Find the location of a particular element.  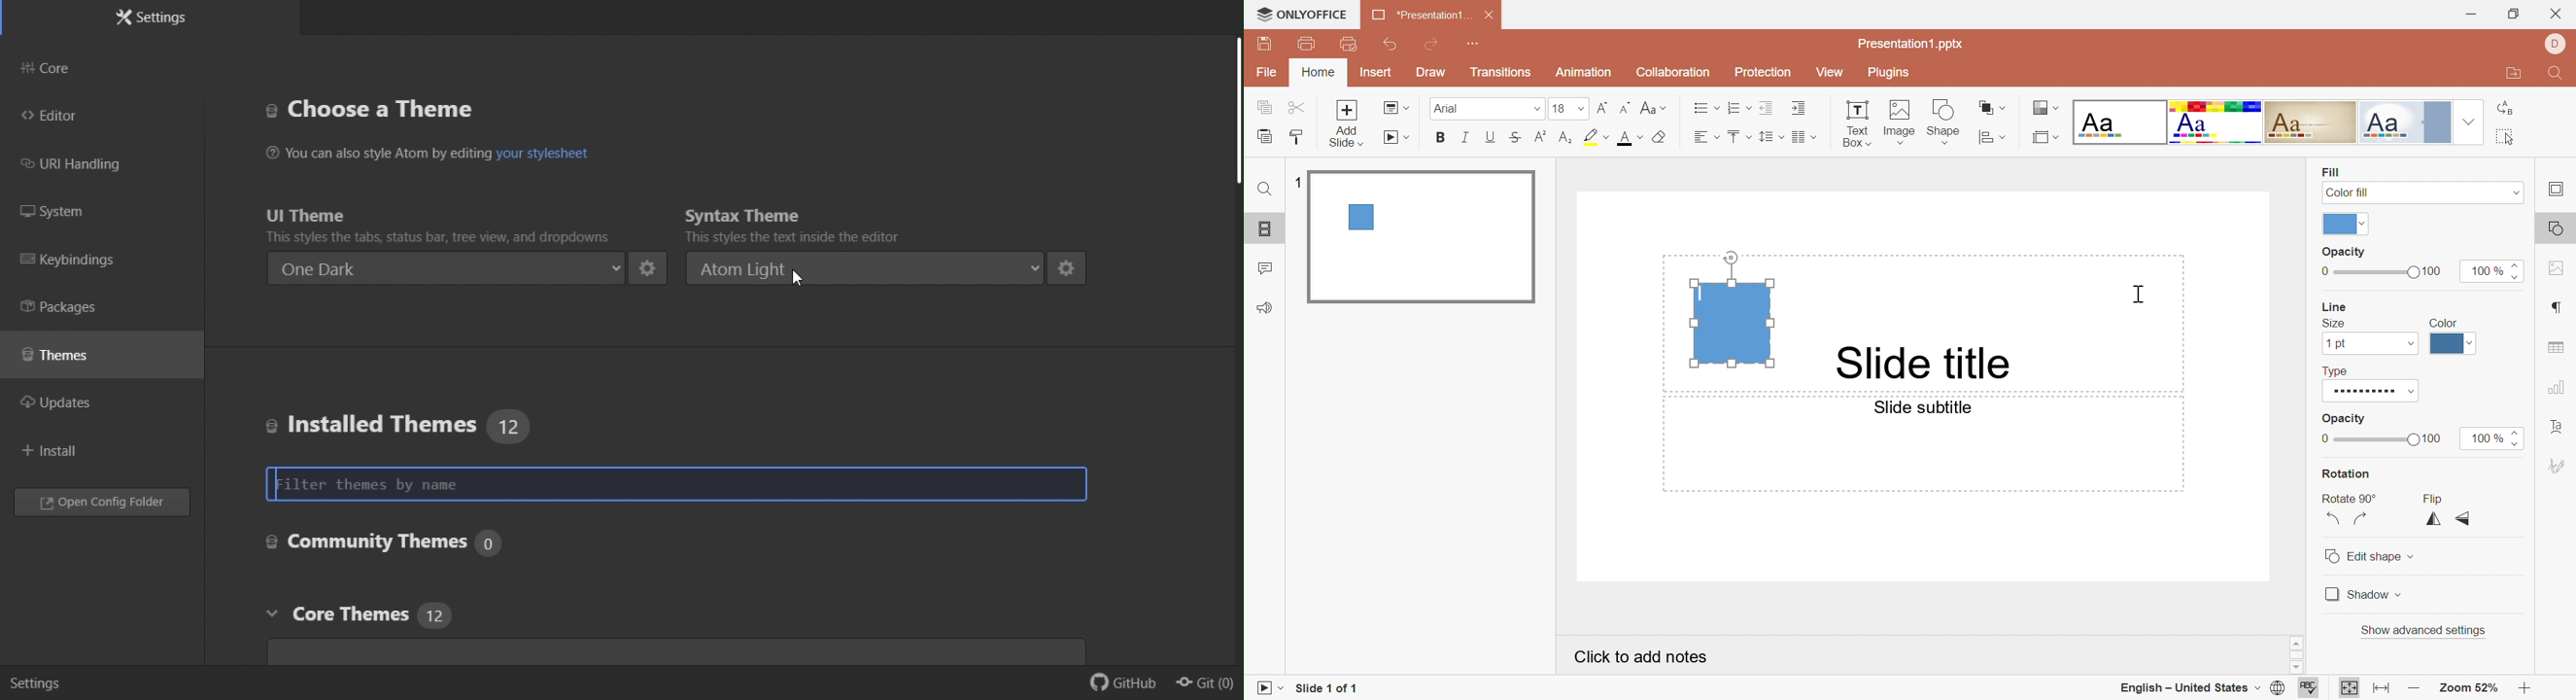

Select All is located at coordinates (2506, 137).